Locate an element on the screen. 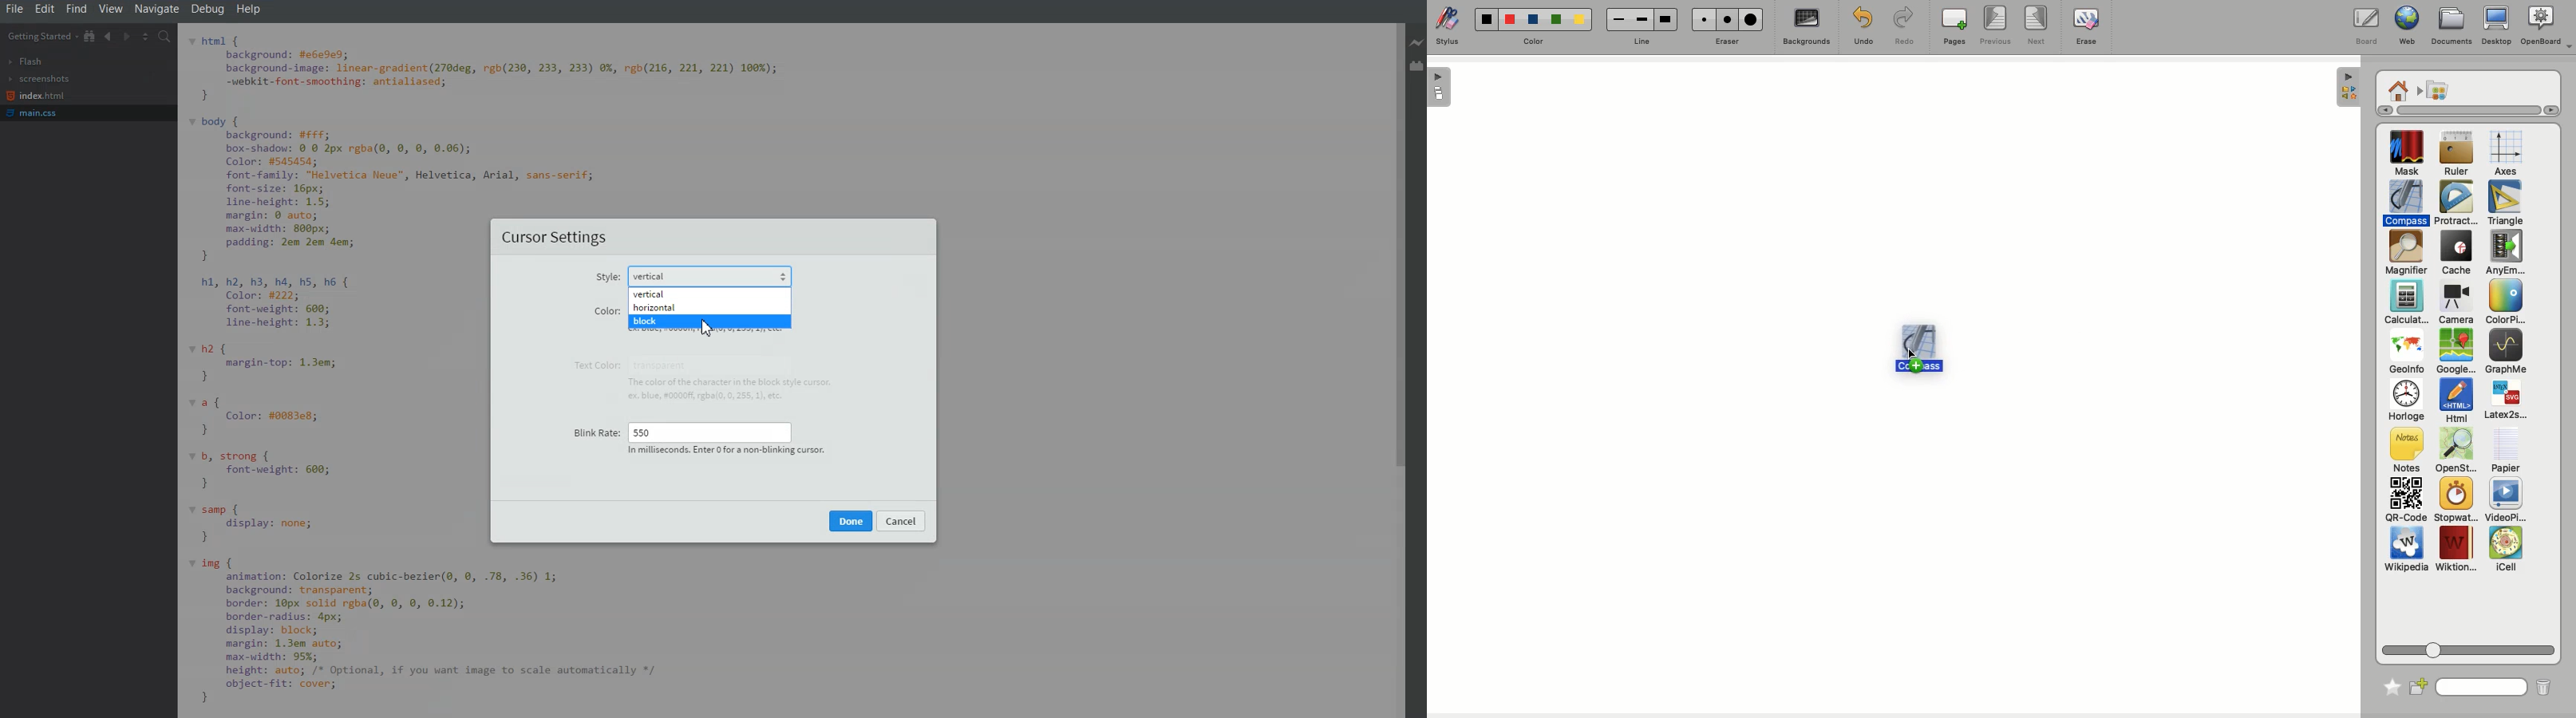  Desktop is located at coordinates (2496, 29).